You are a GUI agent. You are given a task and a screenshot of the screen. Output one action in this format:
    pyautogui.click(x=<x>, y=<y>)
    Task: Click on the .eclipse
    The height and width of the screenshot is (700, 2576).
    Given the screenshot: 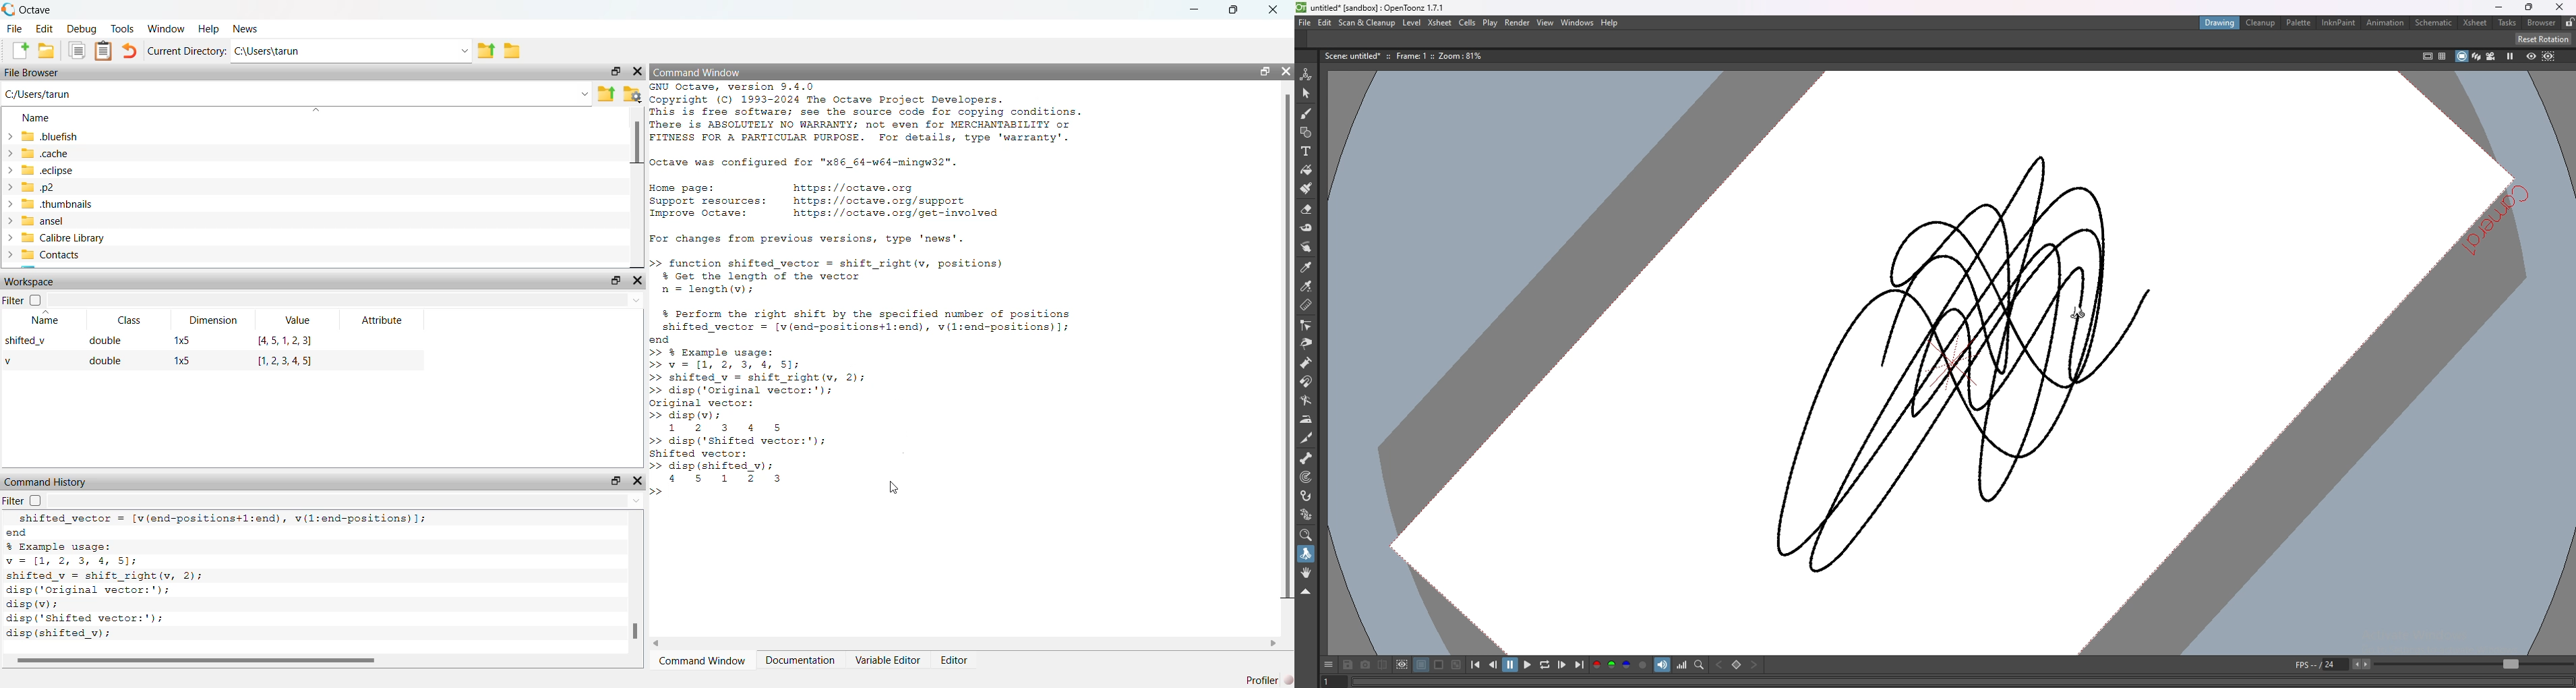 What is the action you would take?
    pyautogui.click(x=88, y=171)
    